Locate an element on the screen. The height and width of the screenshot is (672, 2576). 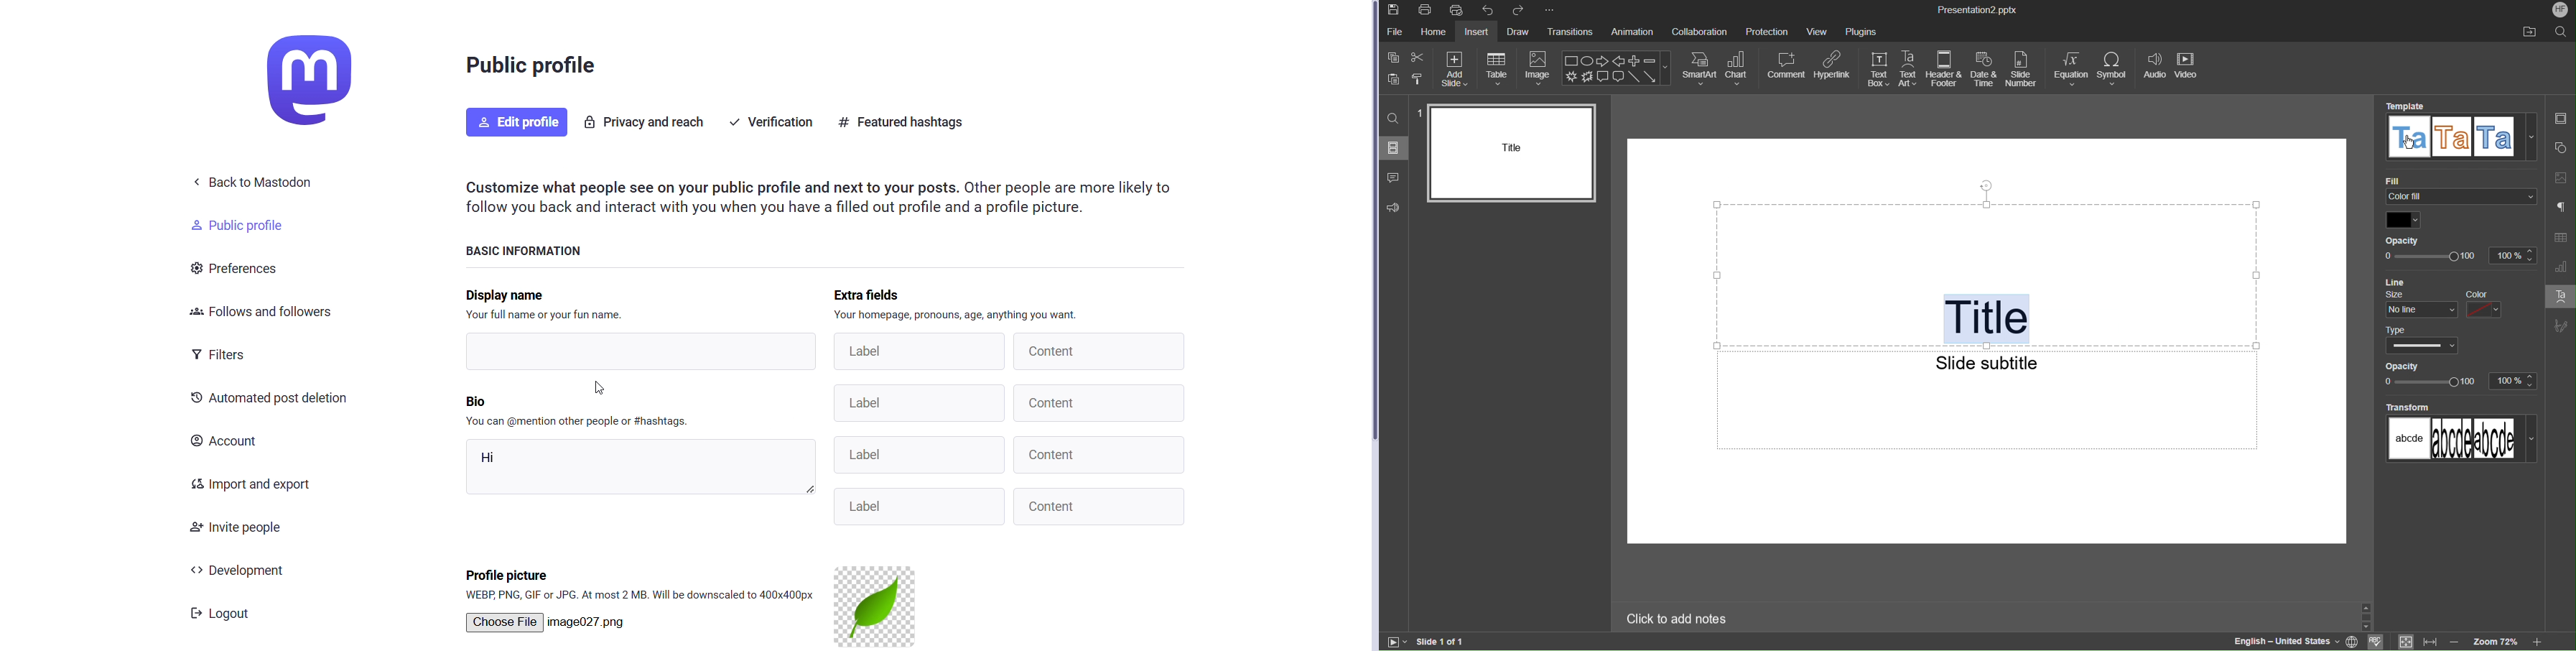
Search is located at coordinates (1393, 119).